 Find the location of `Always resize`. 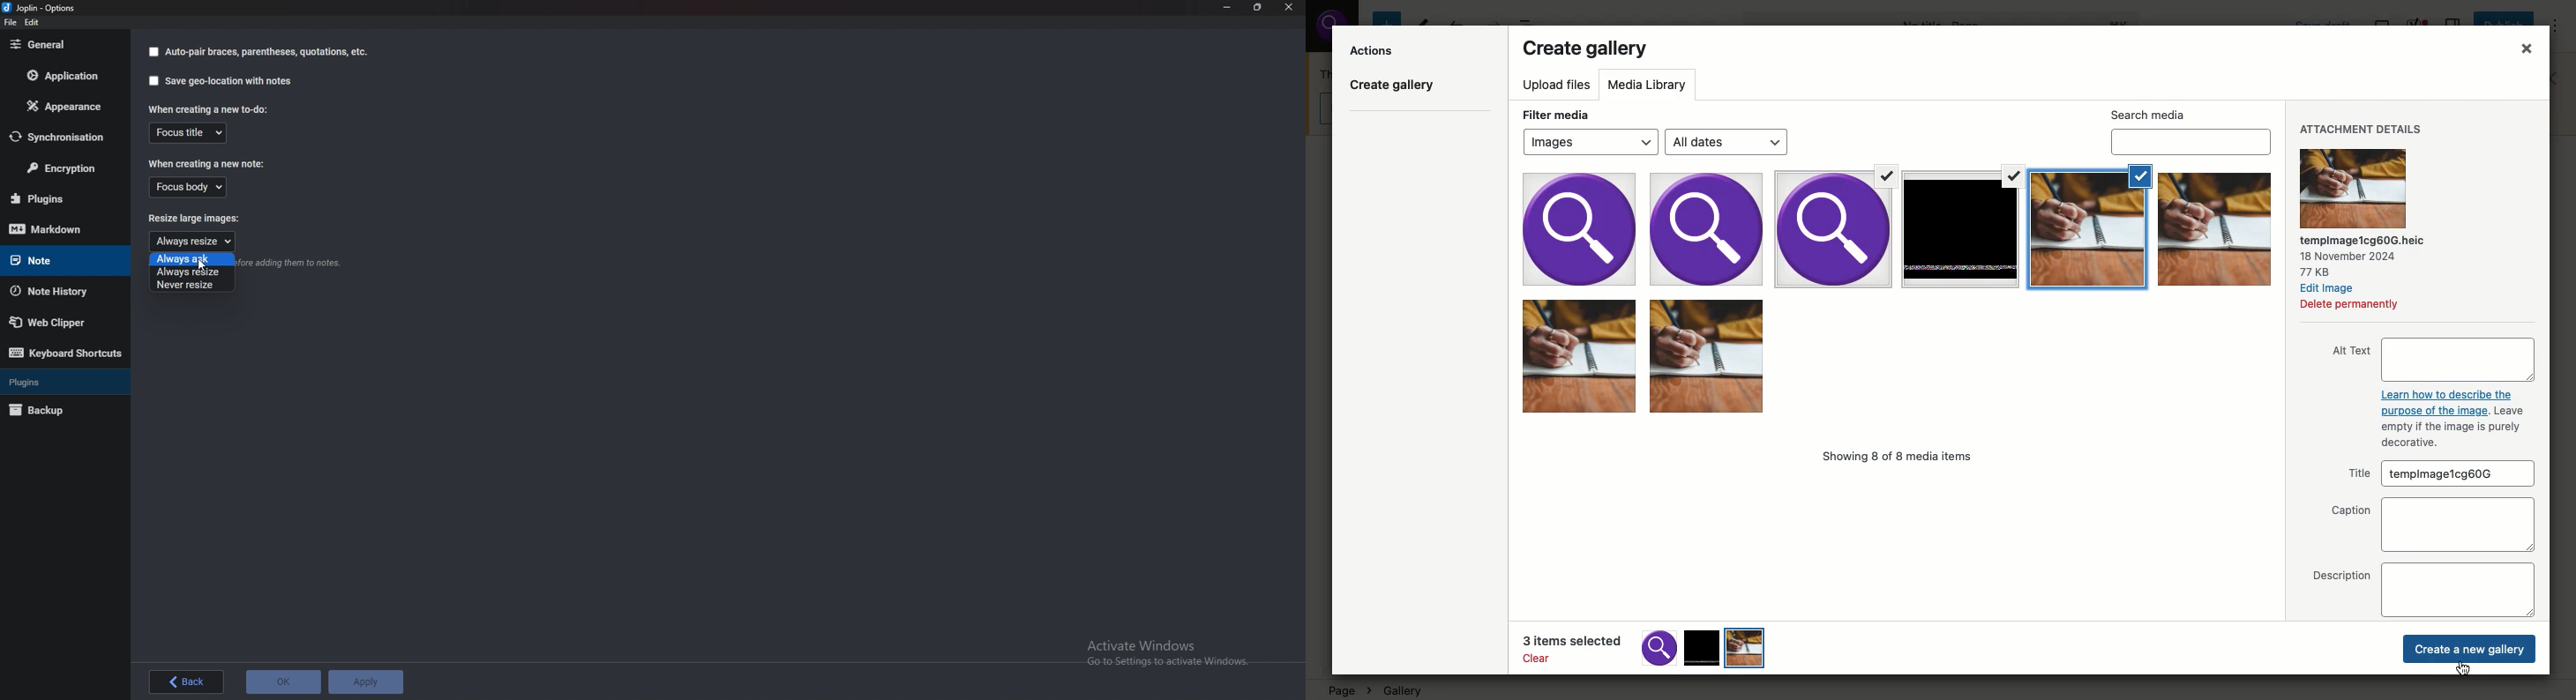

Always resize is located at coordinates (192, 240).